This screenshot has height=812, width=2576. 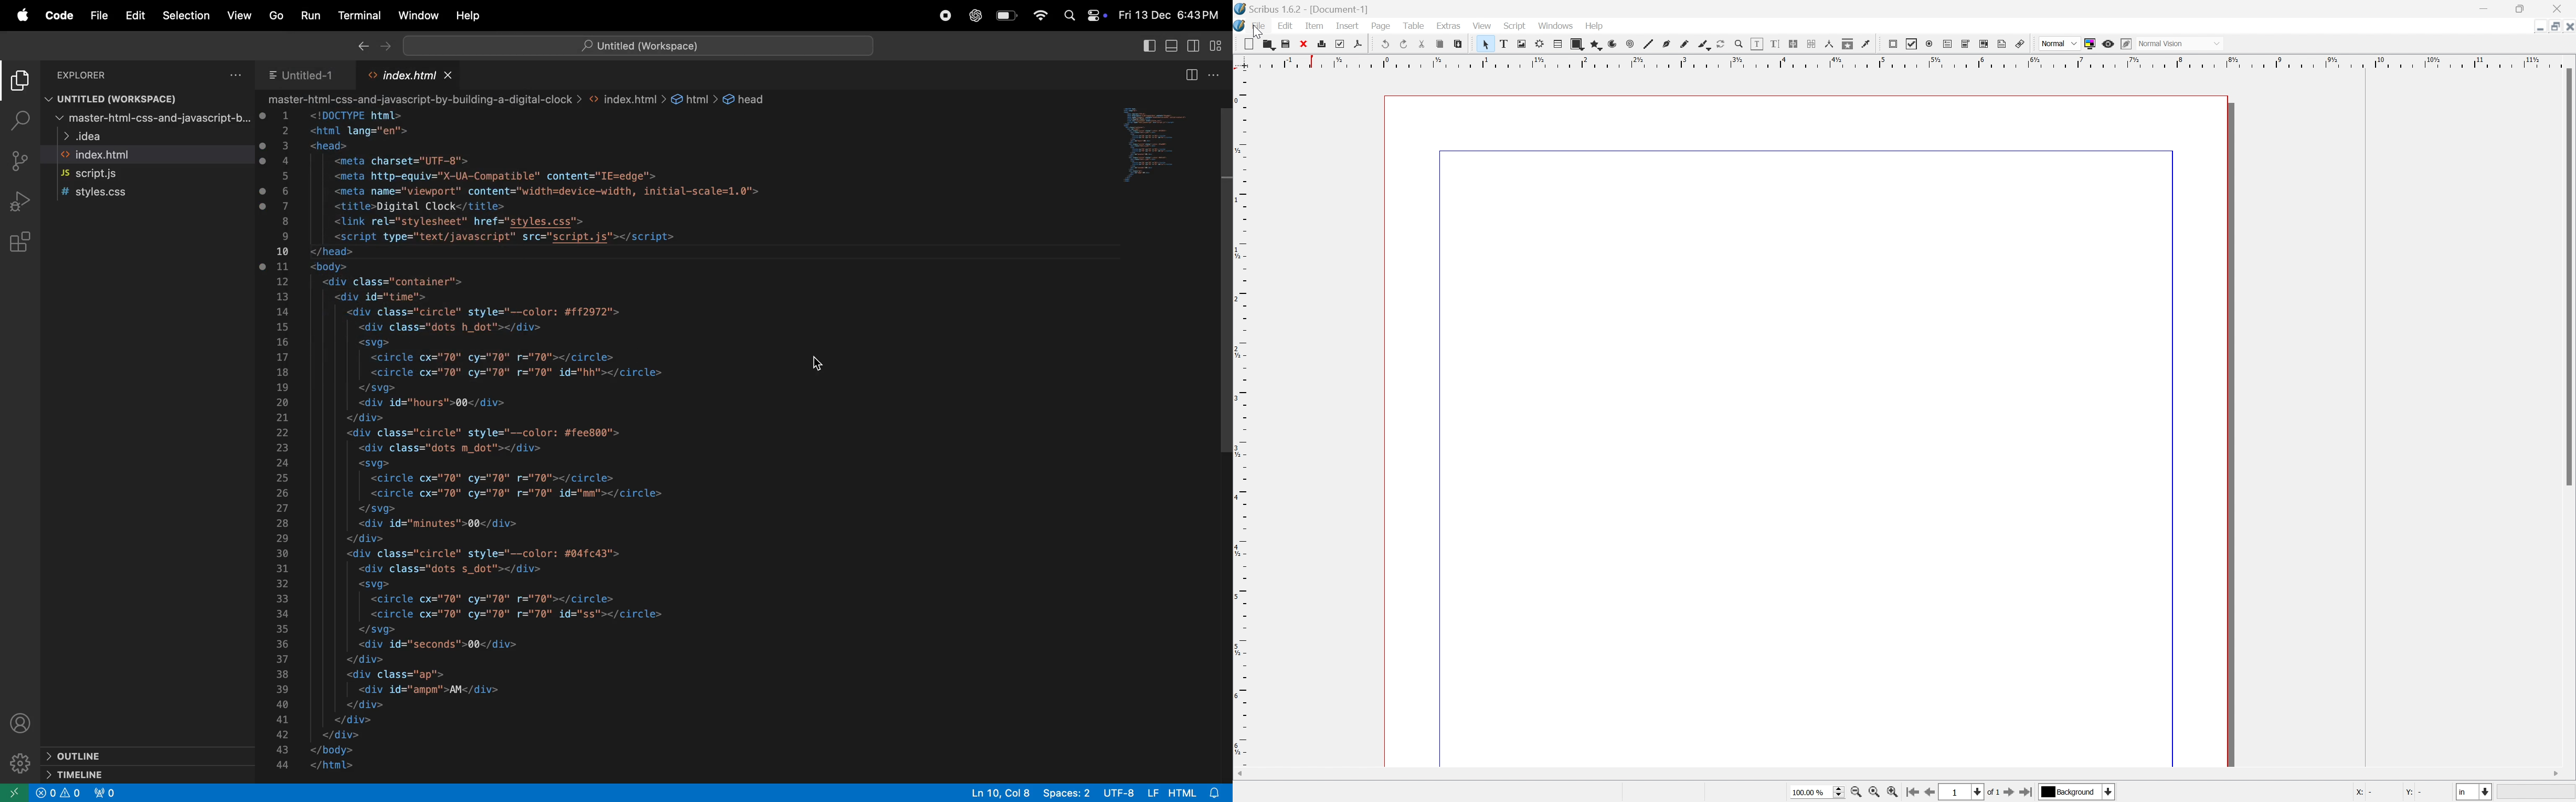 What do you see at coordinates (1462, 46) in the screenshot?
I see `Paste` at bounding box center [1462, 46].